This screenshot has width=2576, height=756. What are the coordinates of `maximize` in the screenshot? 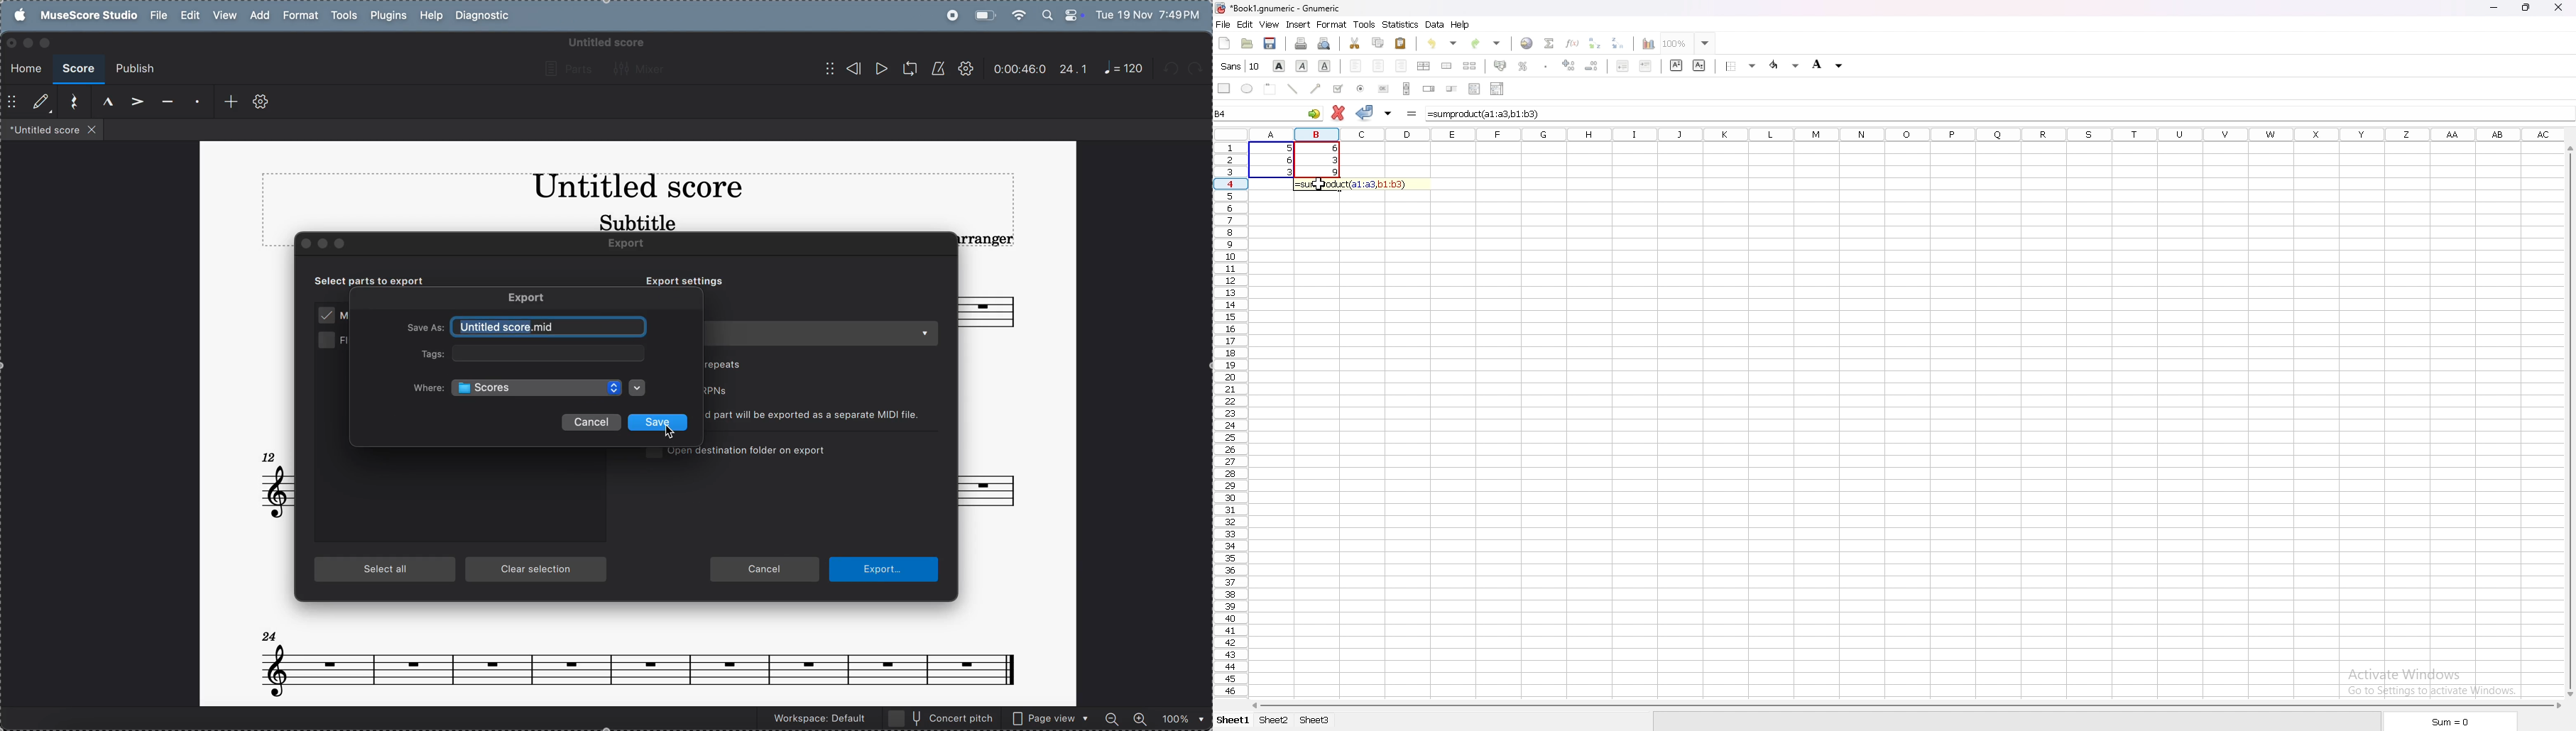 It's located at (47, 43).